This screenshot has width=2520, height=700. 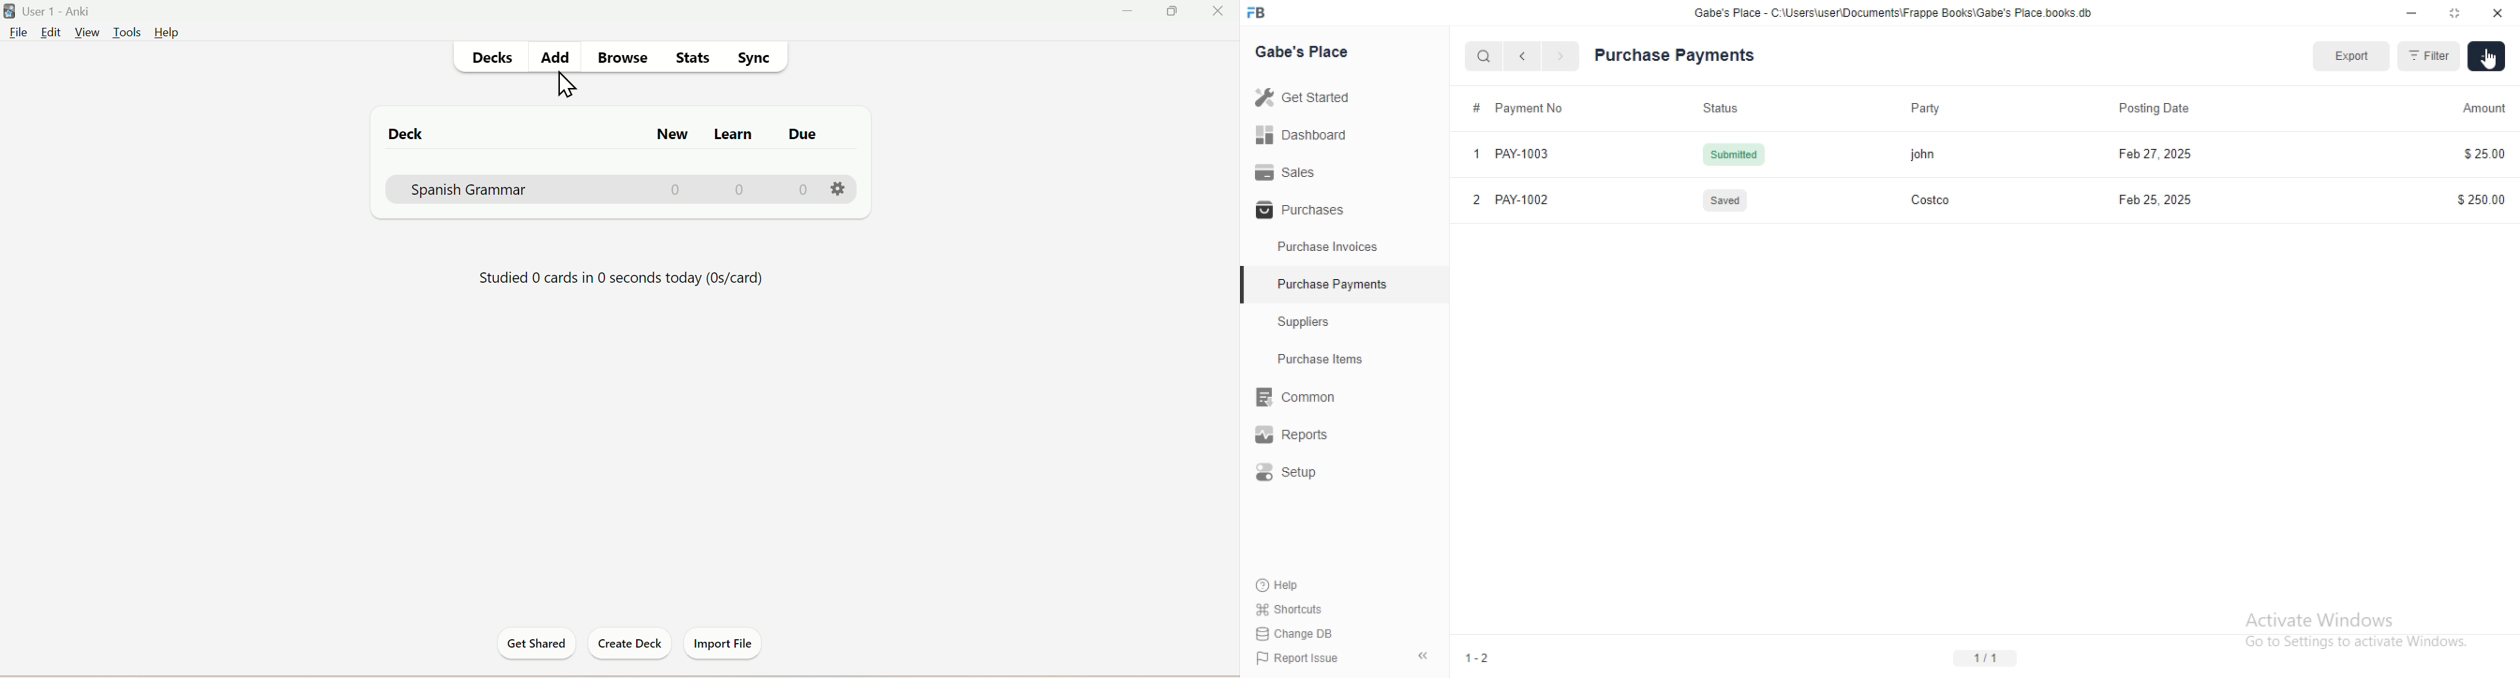 What do you see at coordinates (1562, 57) in the screenshot?
I see `navigate forward` at bounding box center [1562, 57].